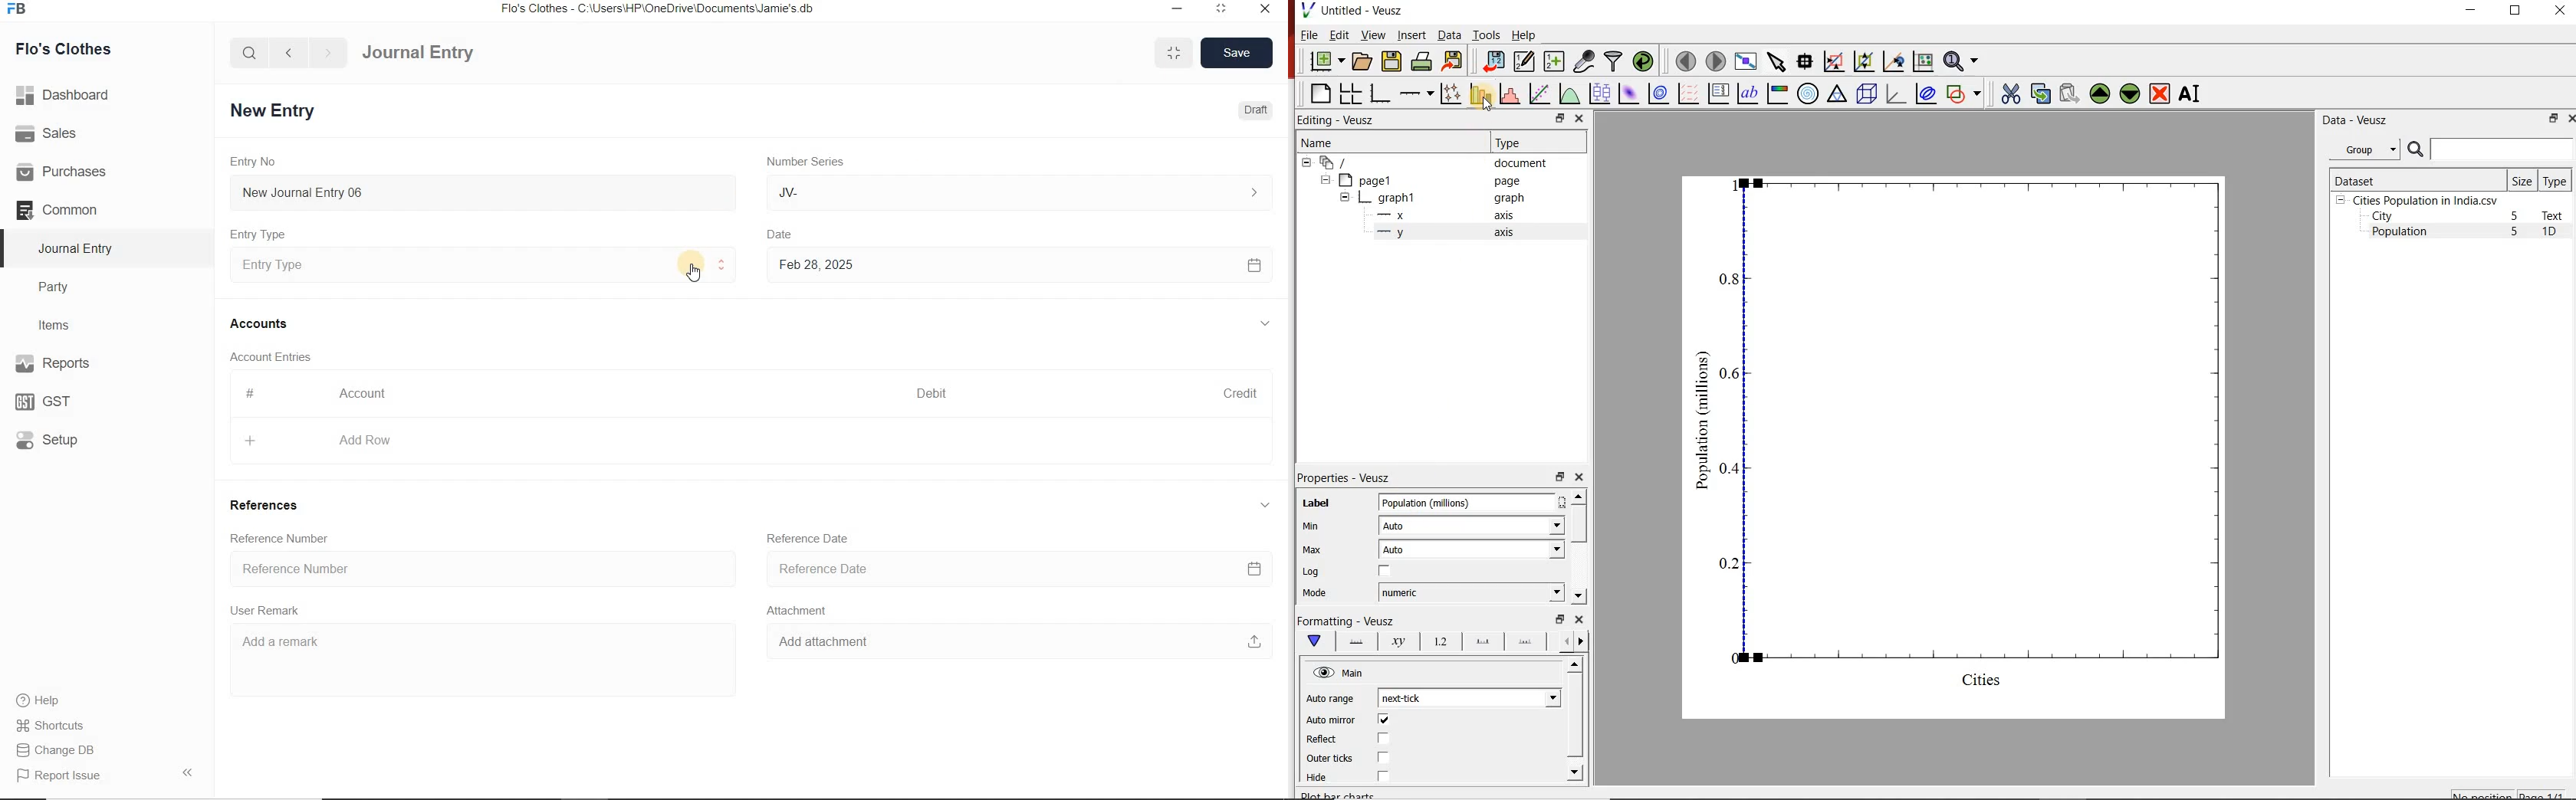 Image resolution: width=2576 pixels, height=812 pixels. I want to click on Shortcuts, so click(51, 723).